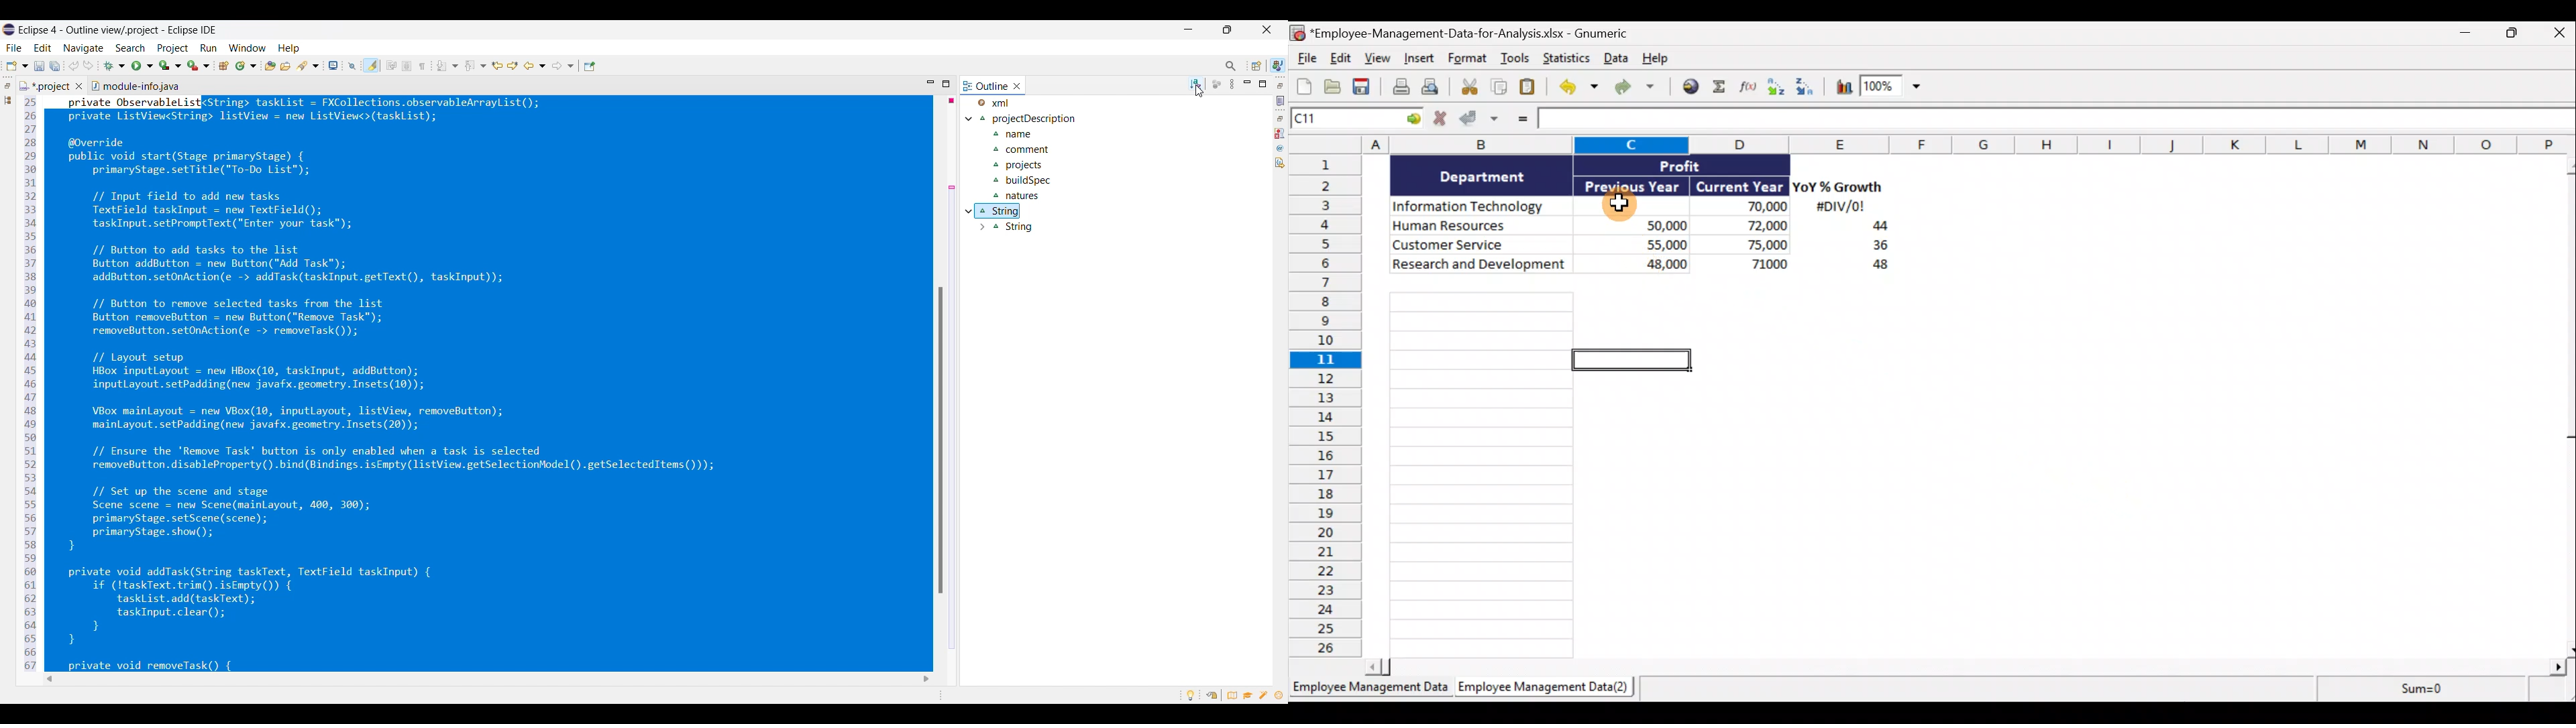  What do you see at coordinates (590, 66) in the screenshot?
I see `Pin editor` at bounding box center [590, 66].